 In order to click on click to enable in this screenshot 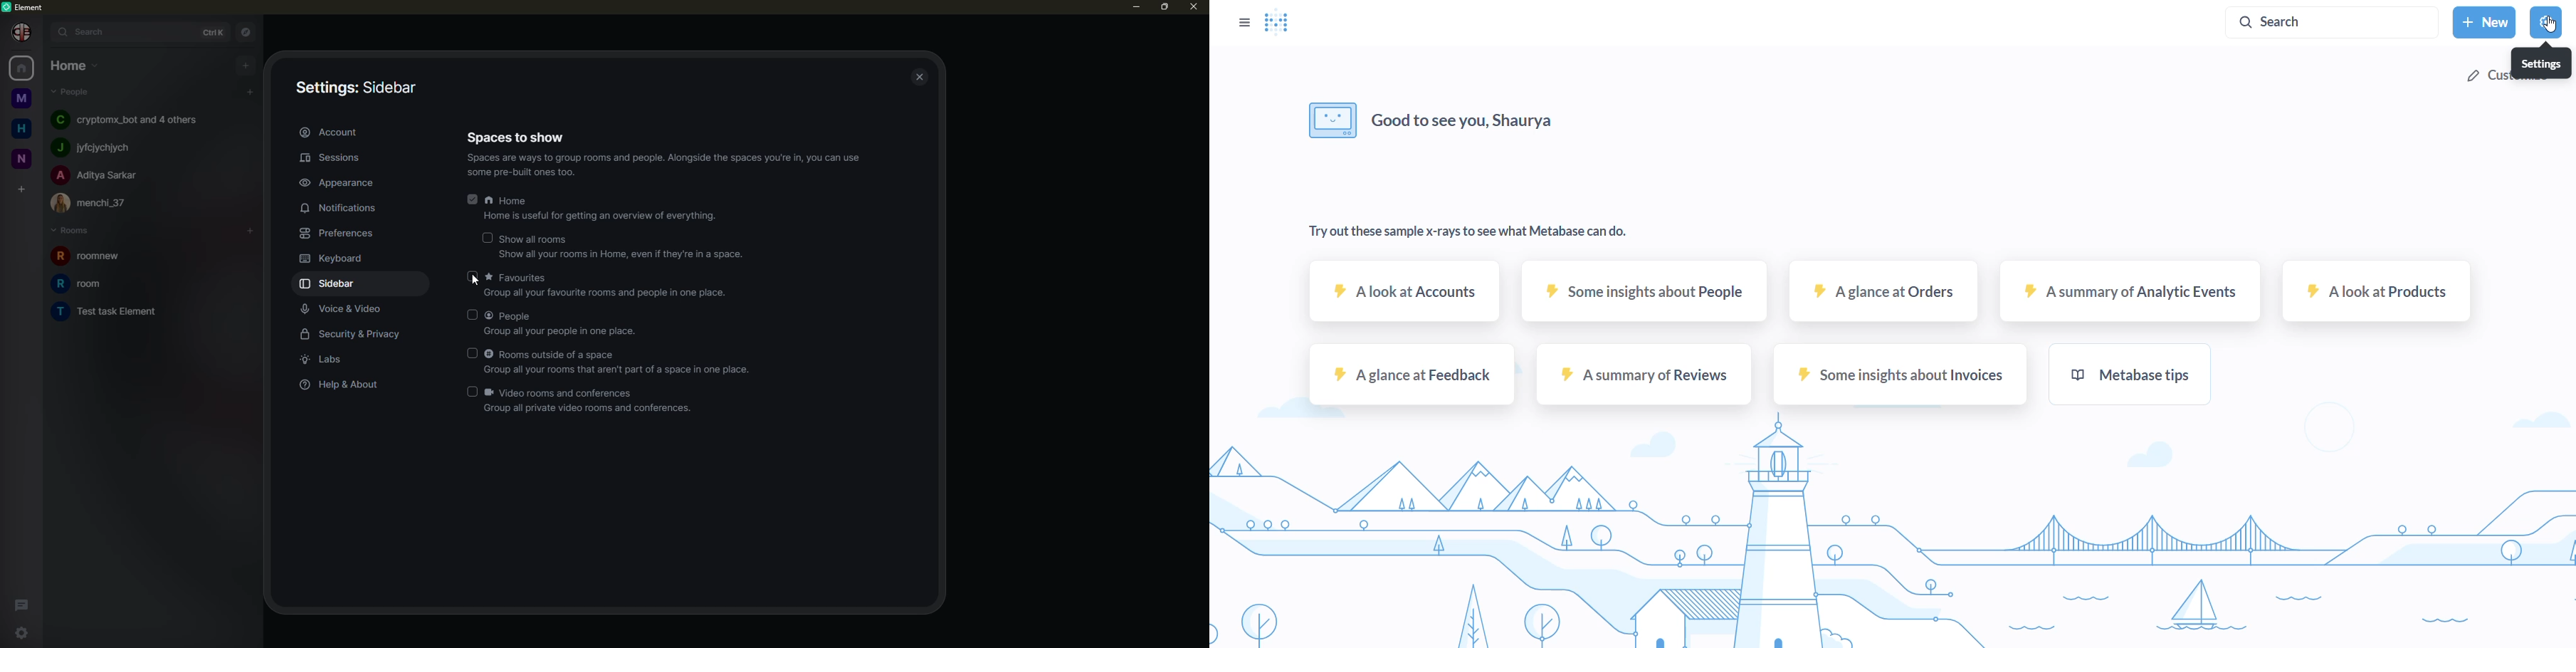, I will do `click(471, 315)`.